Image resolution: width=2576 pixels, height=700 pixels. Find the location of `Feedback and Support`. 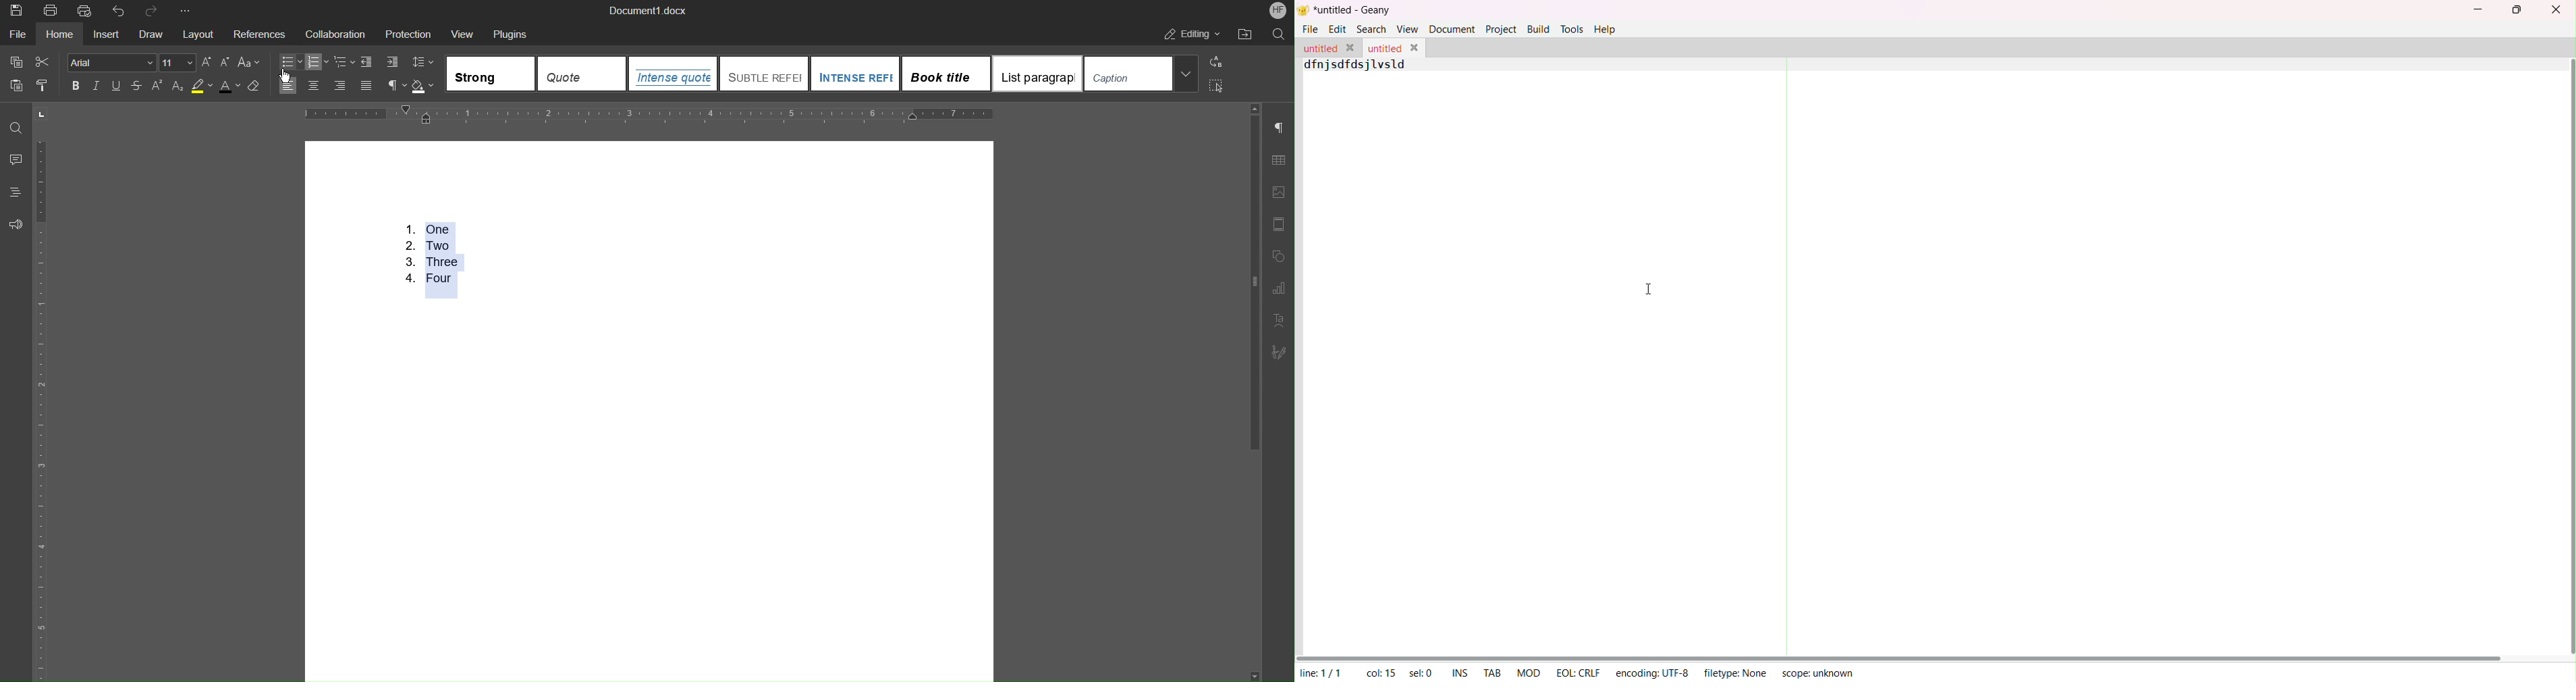

Feedback and Support is located at coordinates (16, 224).